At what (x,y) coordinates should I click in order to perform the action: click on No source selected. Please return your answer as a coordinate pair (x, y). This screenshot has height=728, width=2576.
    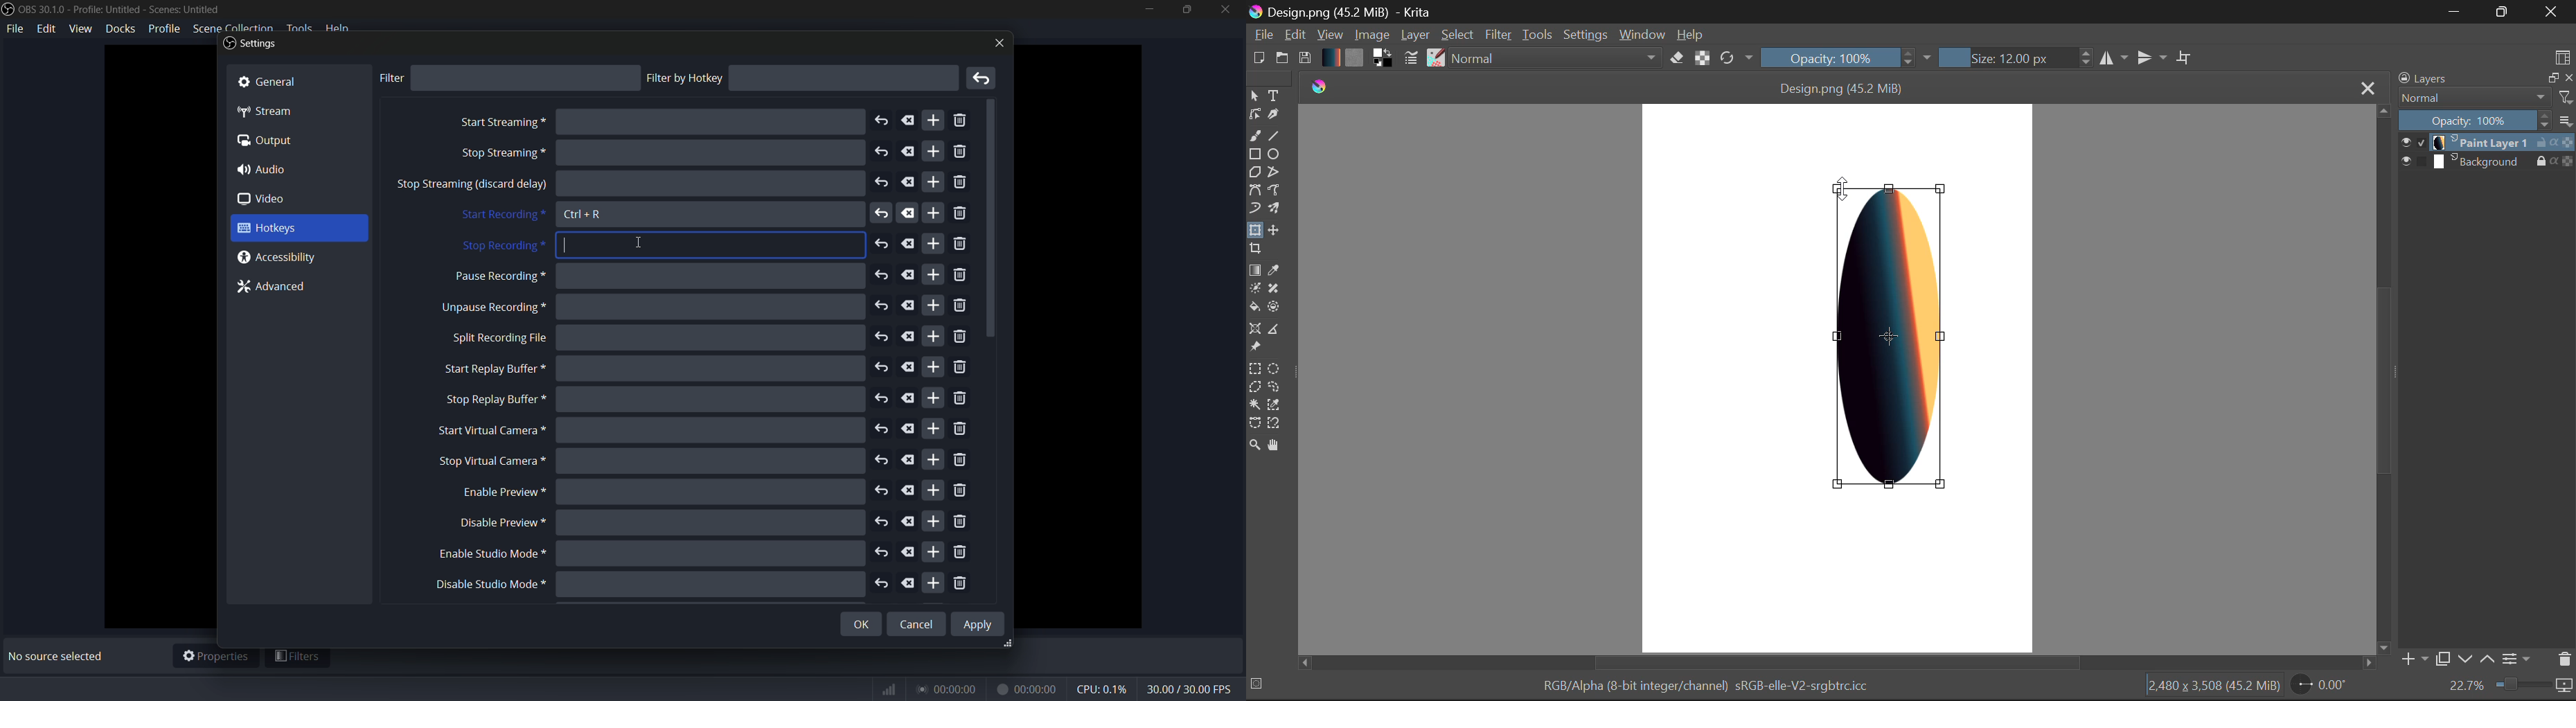
    Looking at the image, I should click on (59, 656).